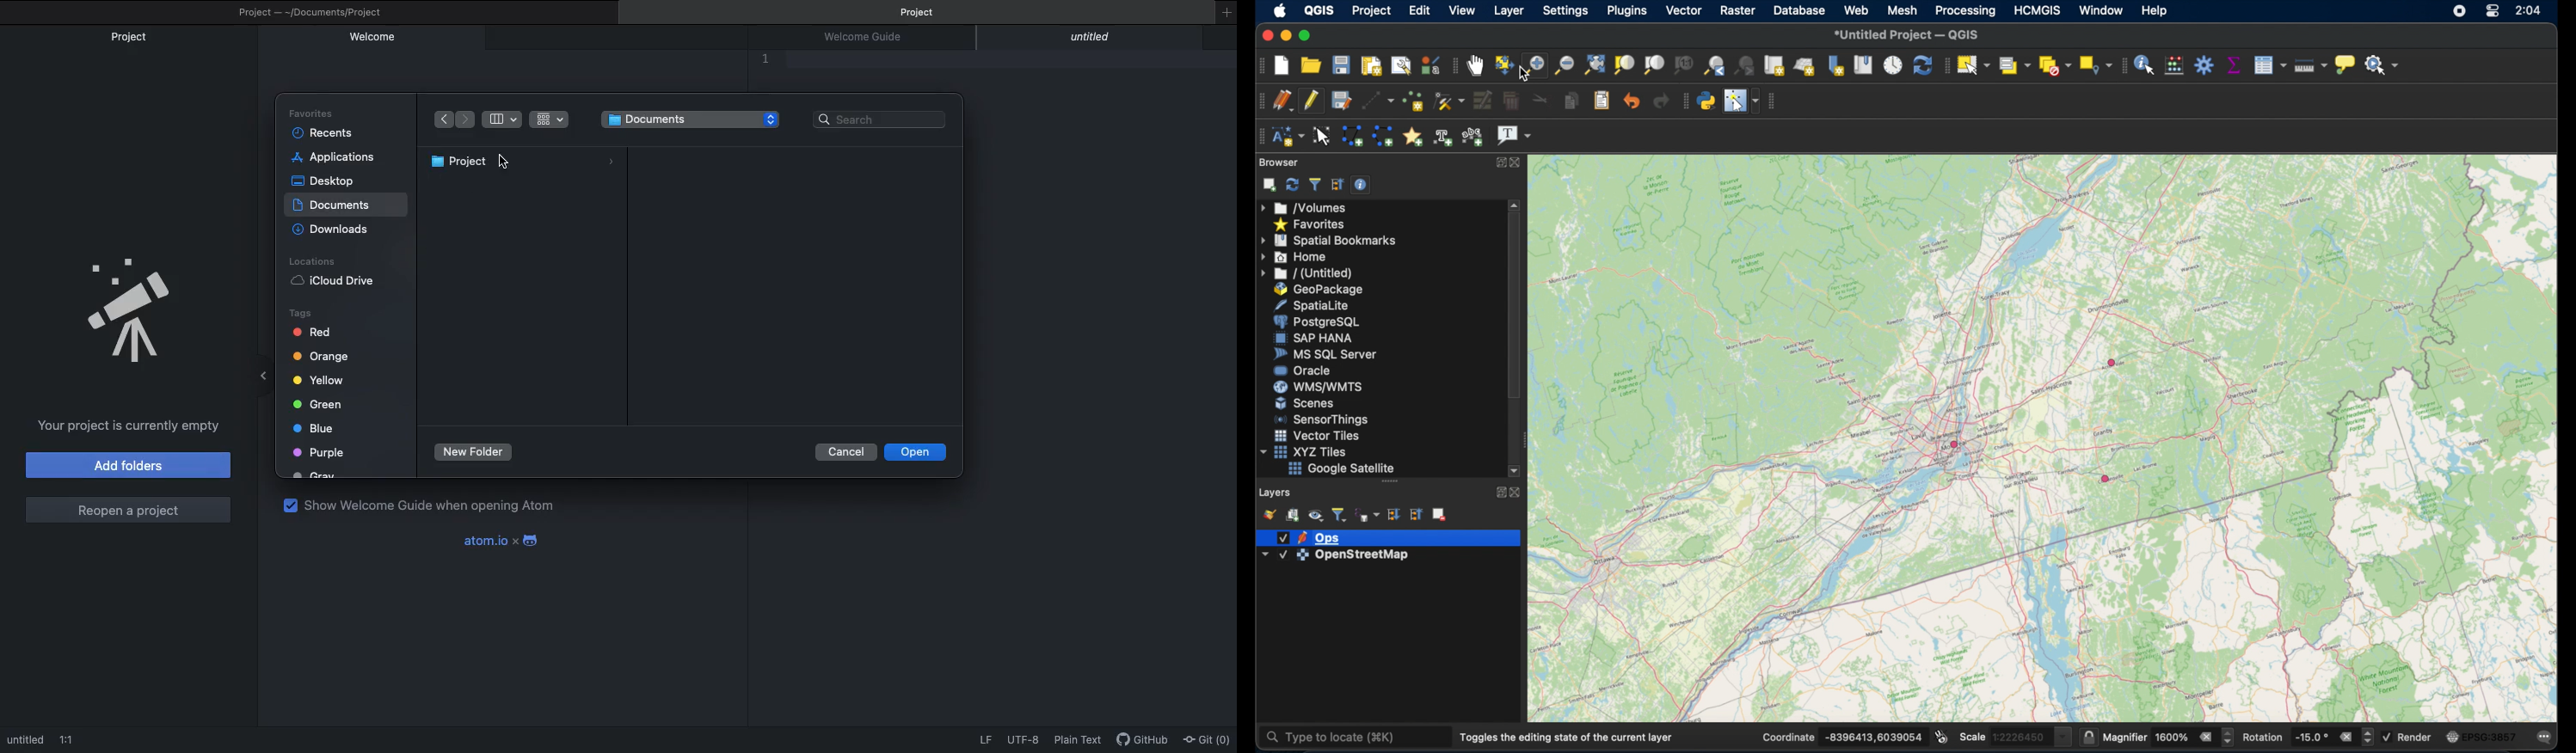 The image size is (2576, 756). I want to click on cursor, so click(507, 163).